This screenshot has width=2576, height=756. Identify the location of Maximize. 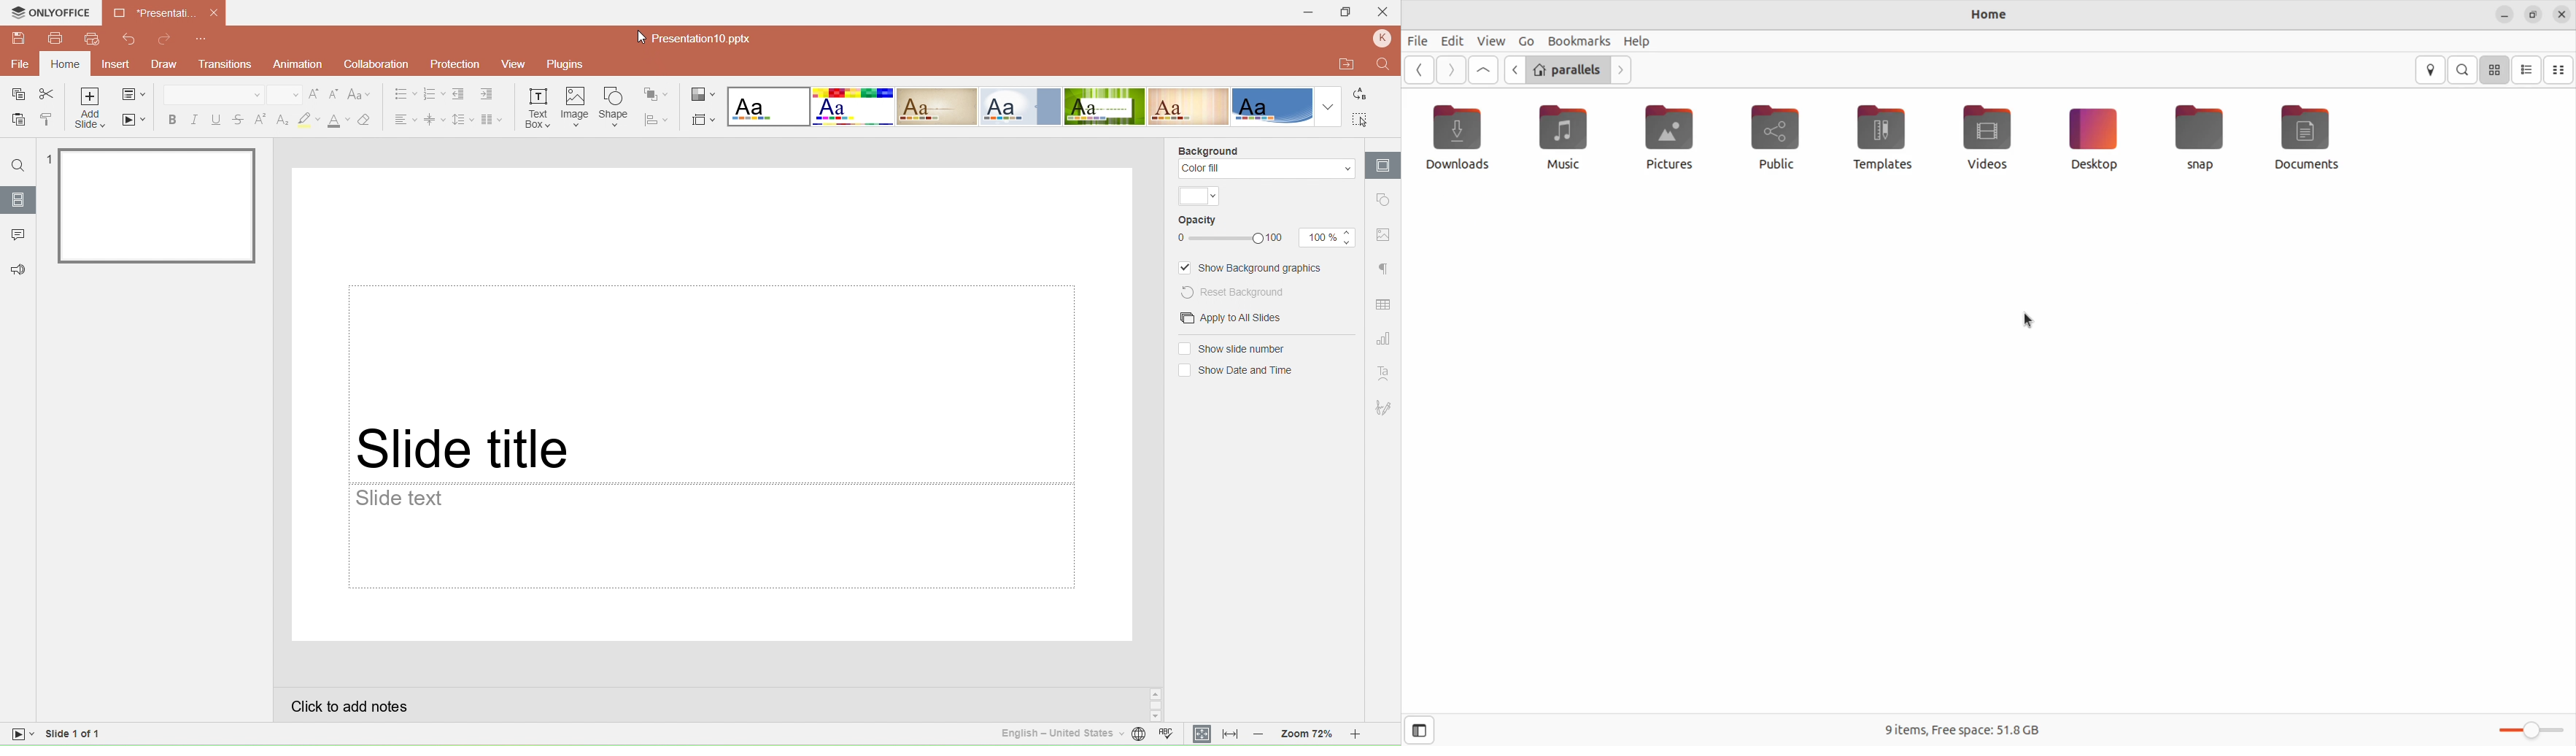
(1348, 13).